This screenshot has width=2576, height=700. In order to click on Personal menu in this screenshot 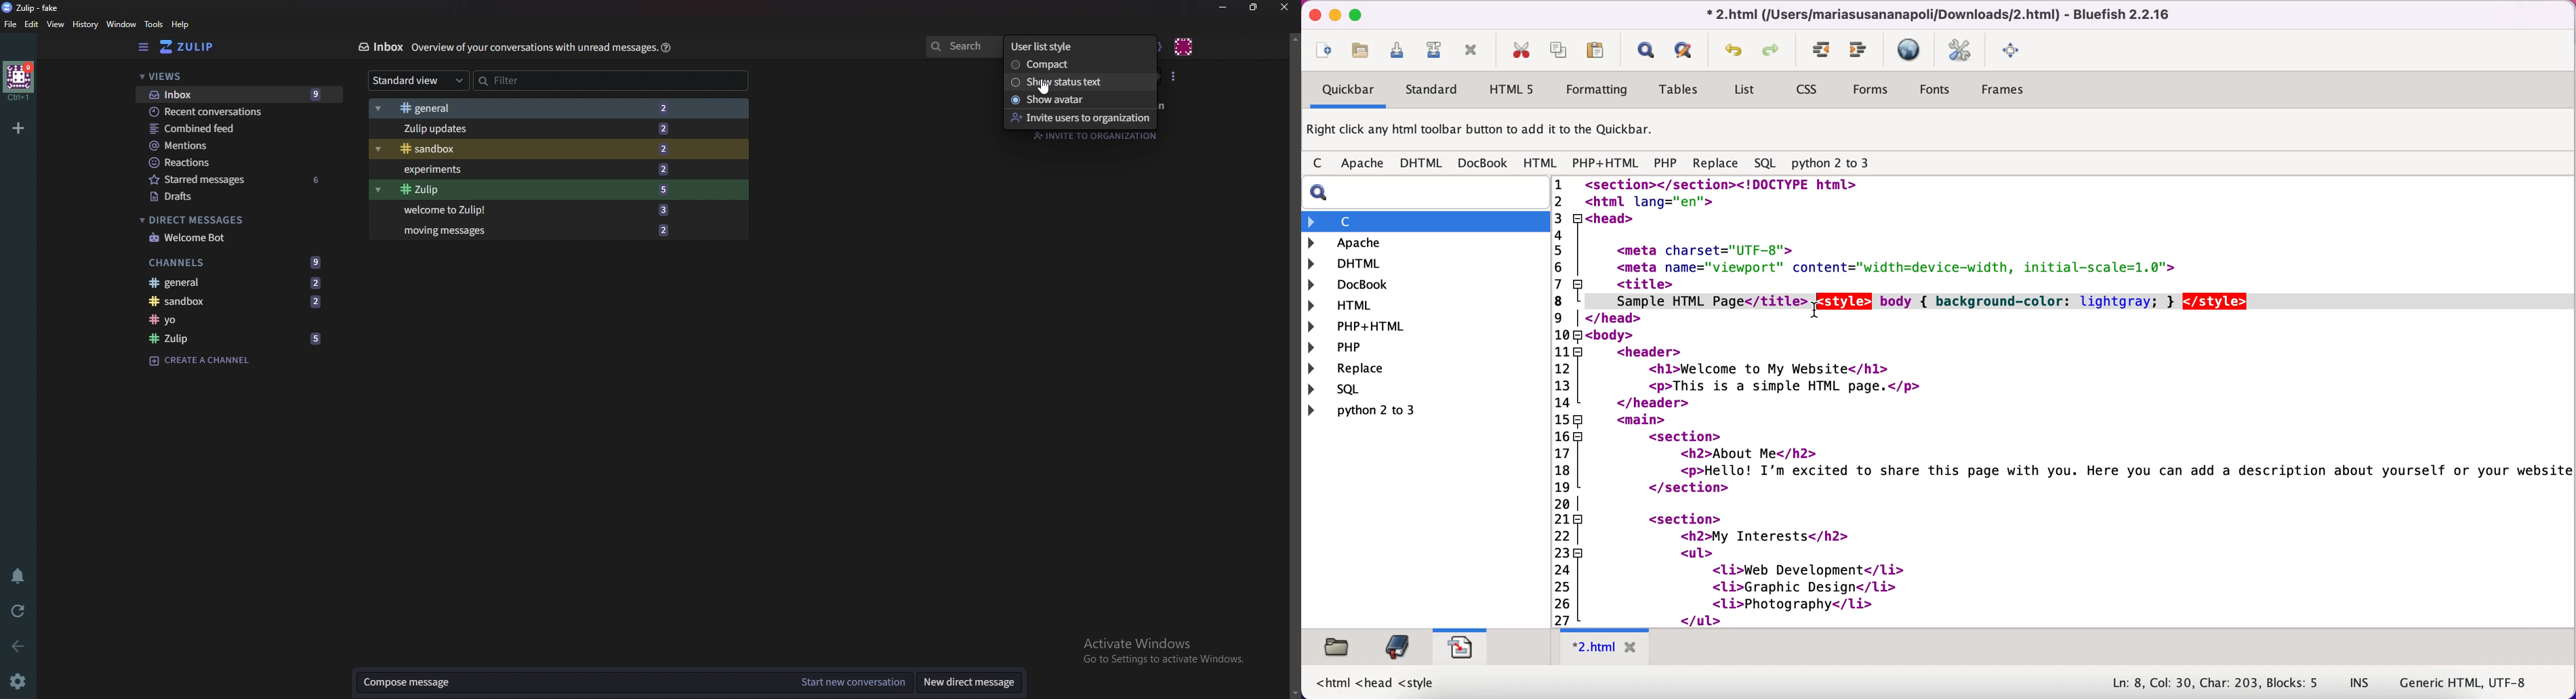, I will do `click(1183, 47)`.